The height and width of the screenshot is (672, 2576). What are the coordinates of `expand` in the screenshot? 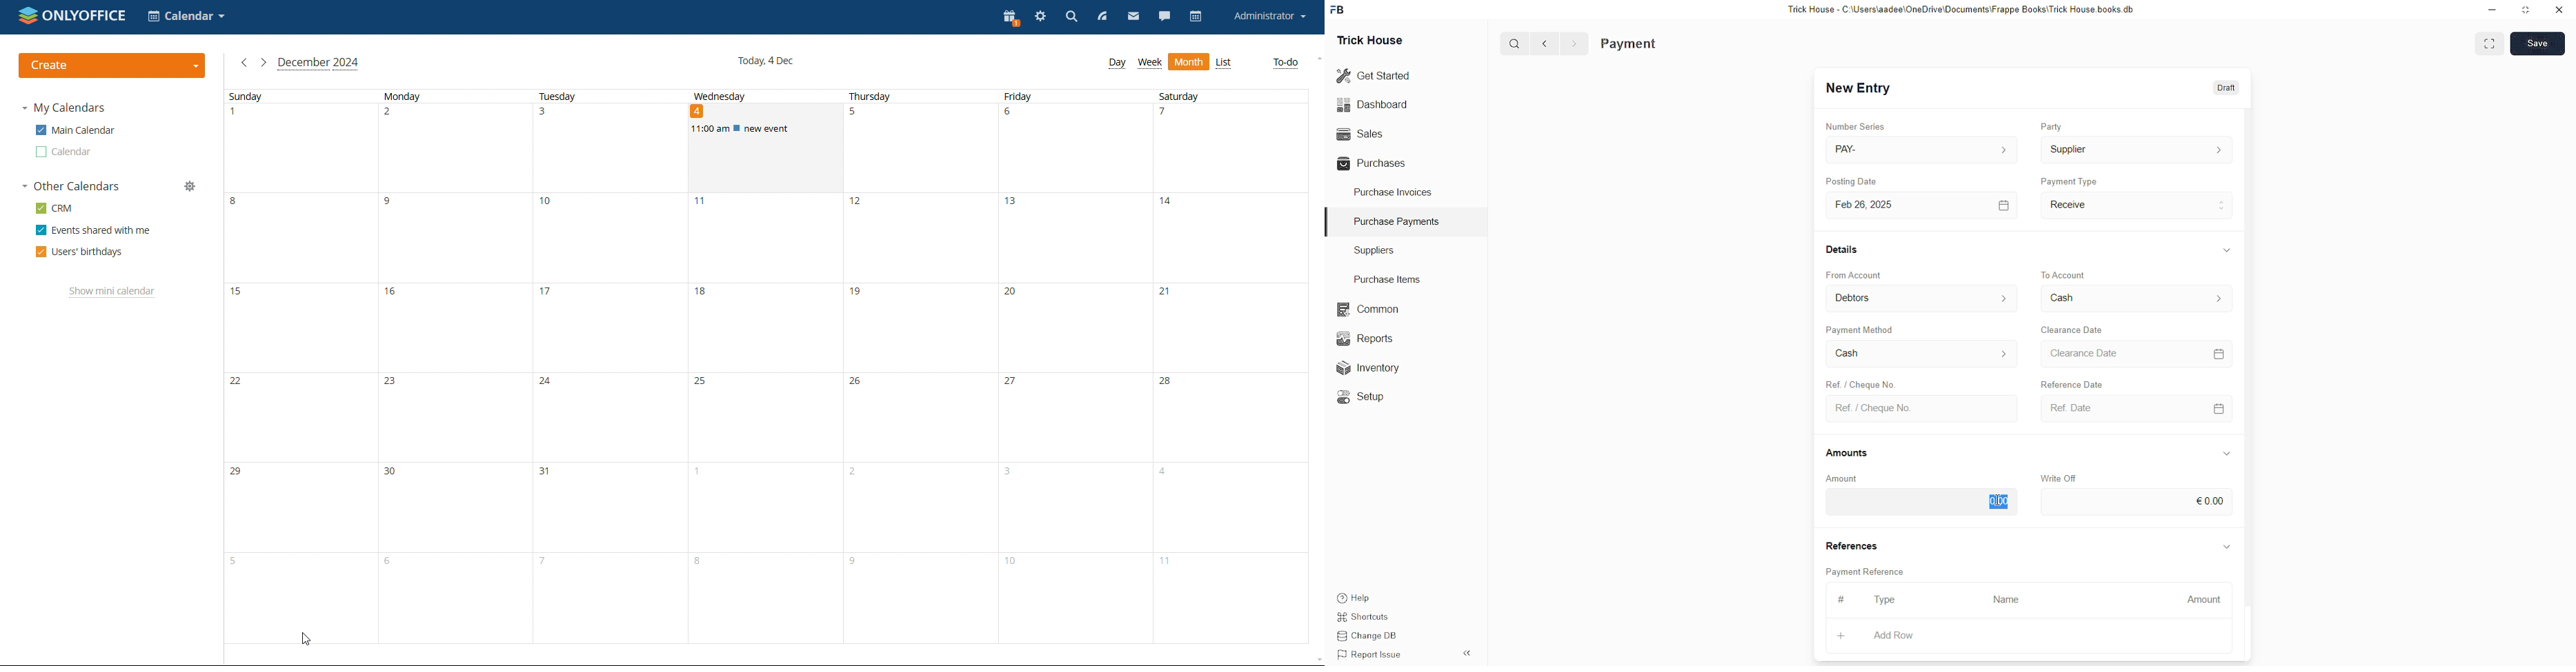 It's located at (2228, 452).